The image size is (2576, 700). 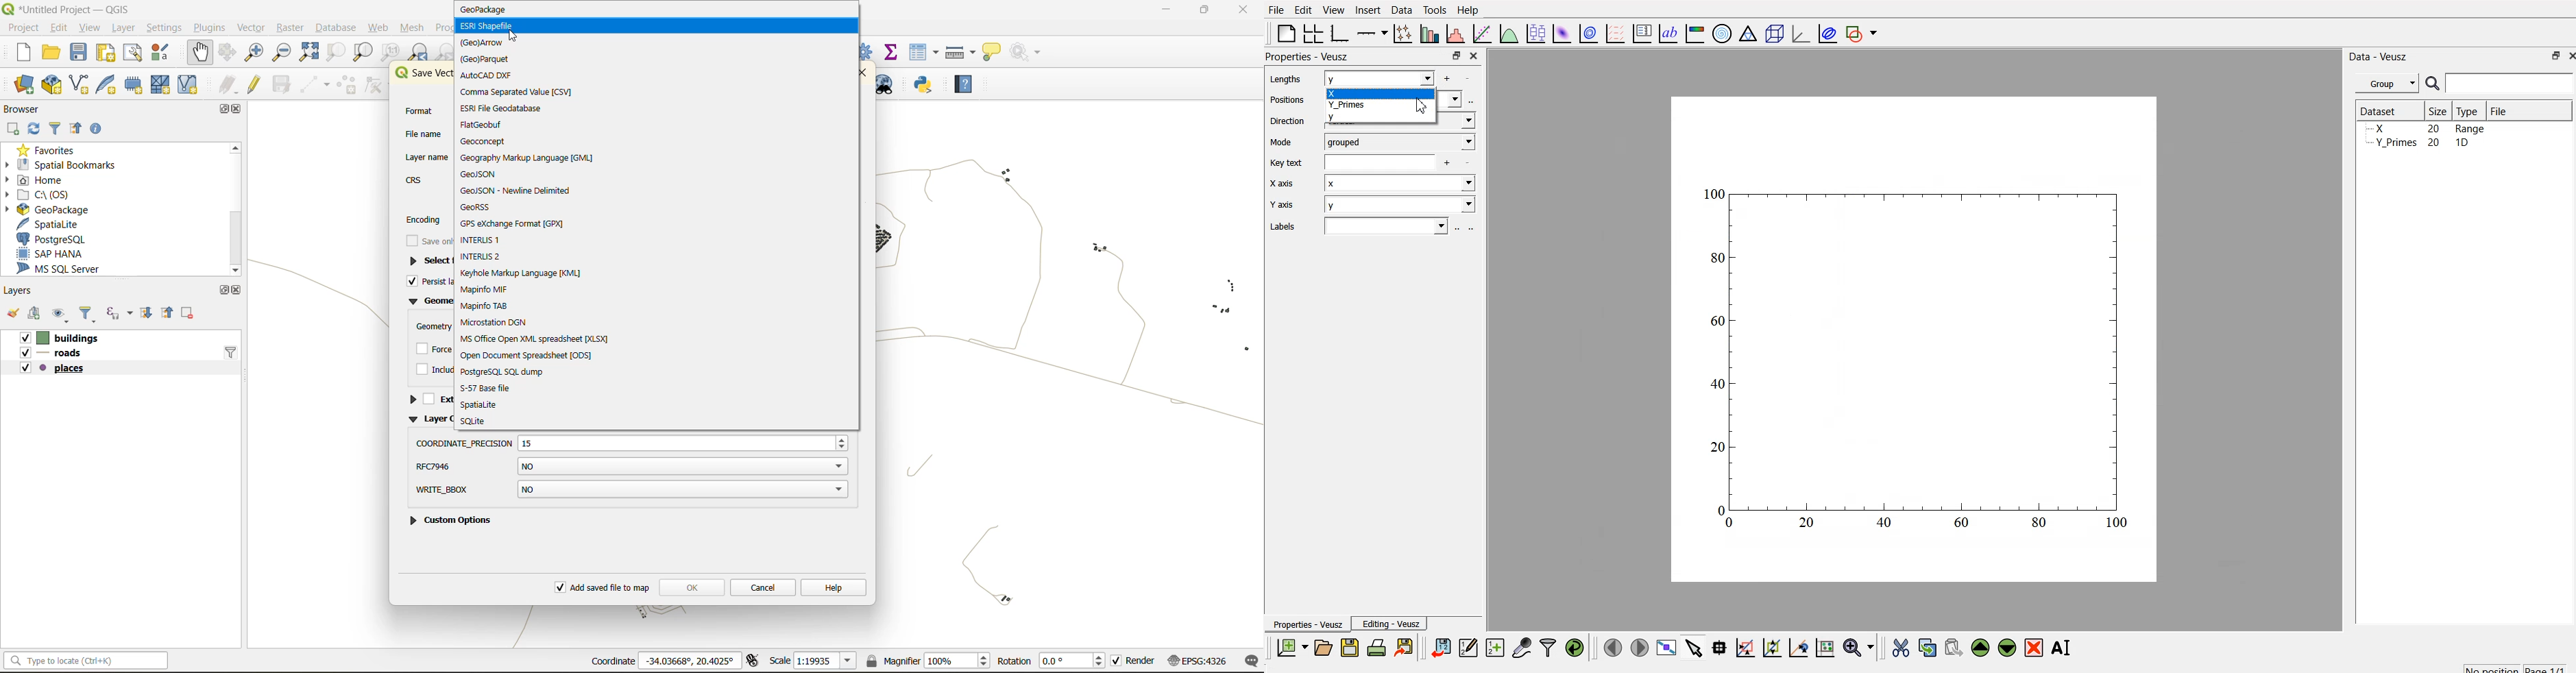 What do you see at coordinates (1775, 35) in the screenshot?
I see `3D scene` at bounding box center [1775, 35].